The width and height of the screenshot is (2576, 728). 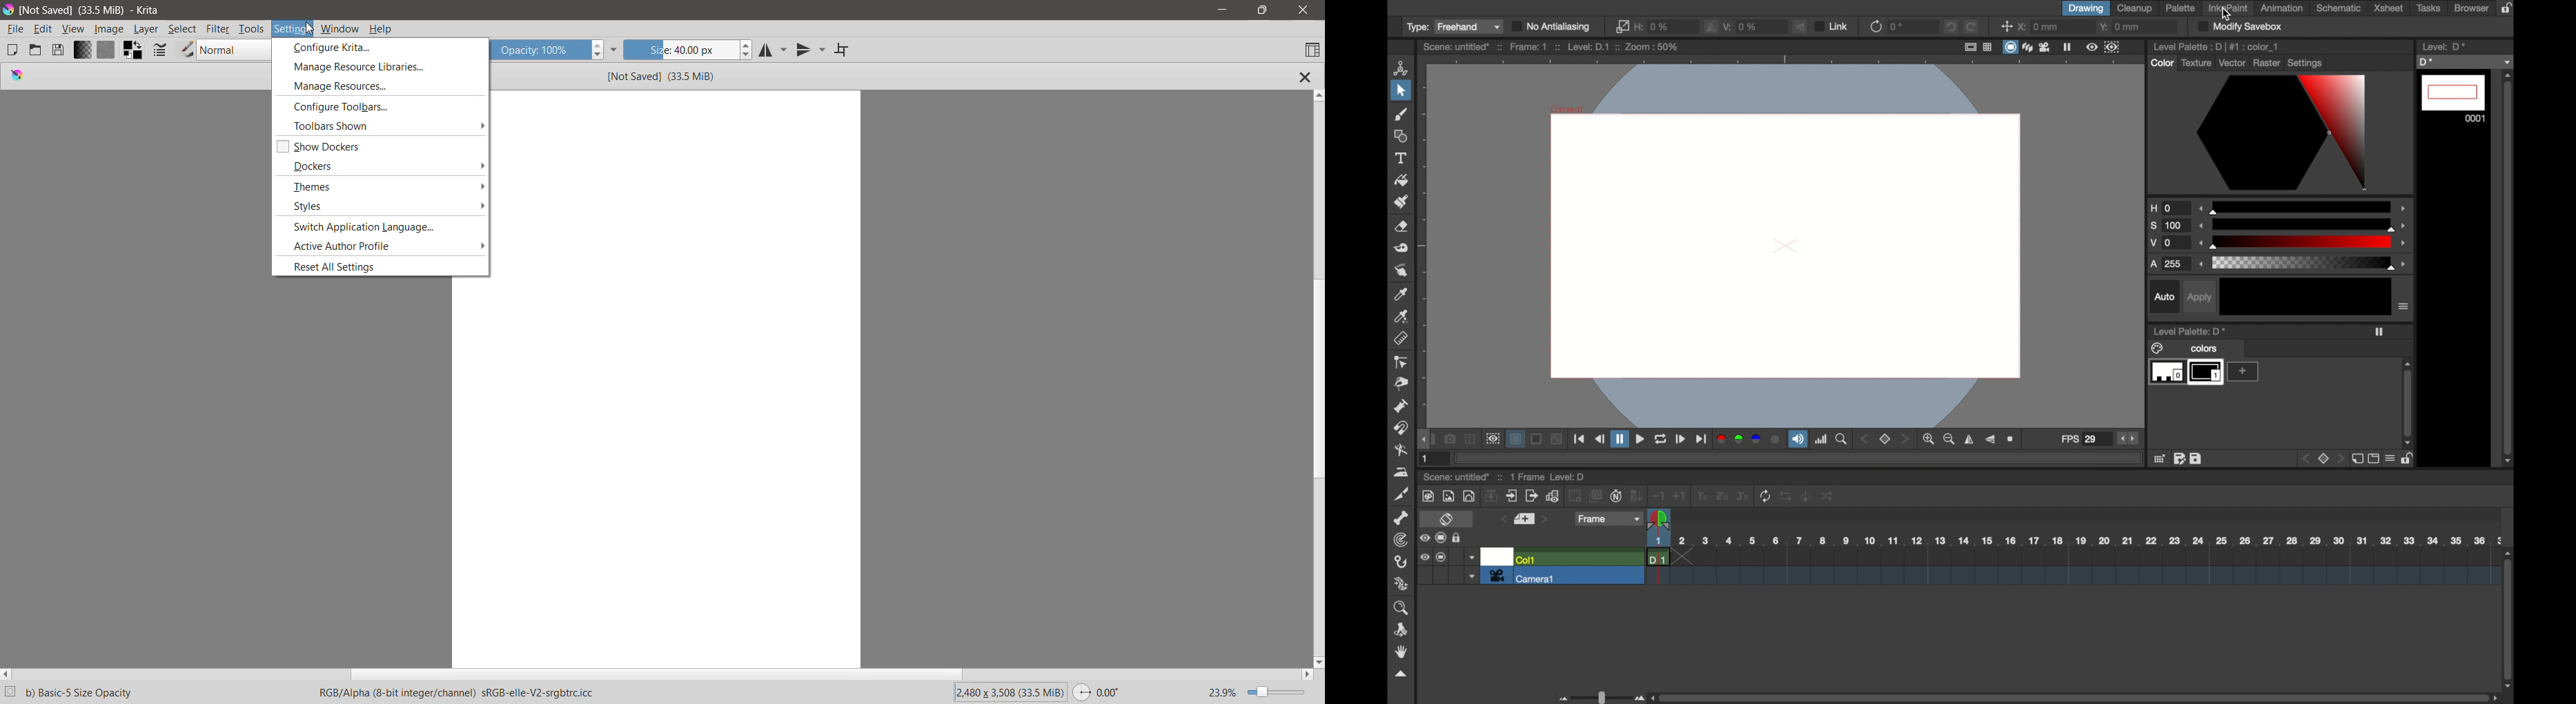 I want to click on type tool, so click(x=1402, y=158).